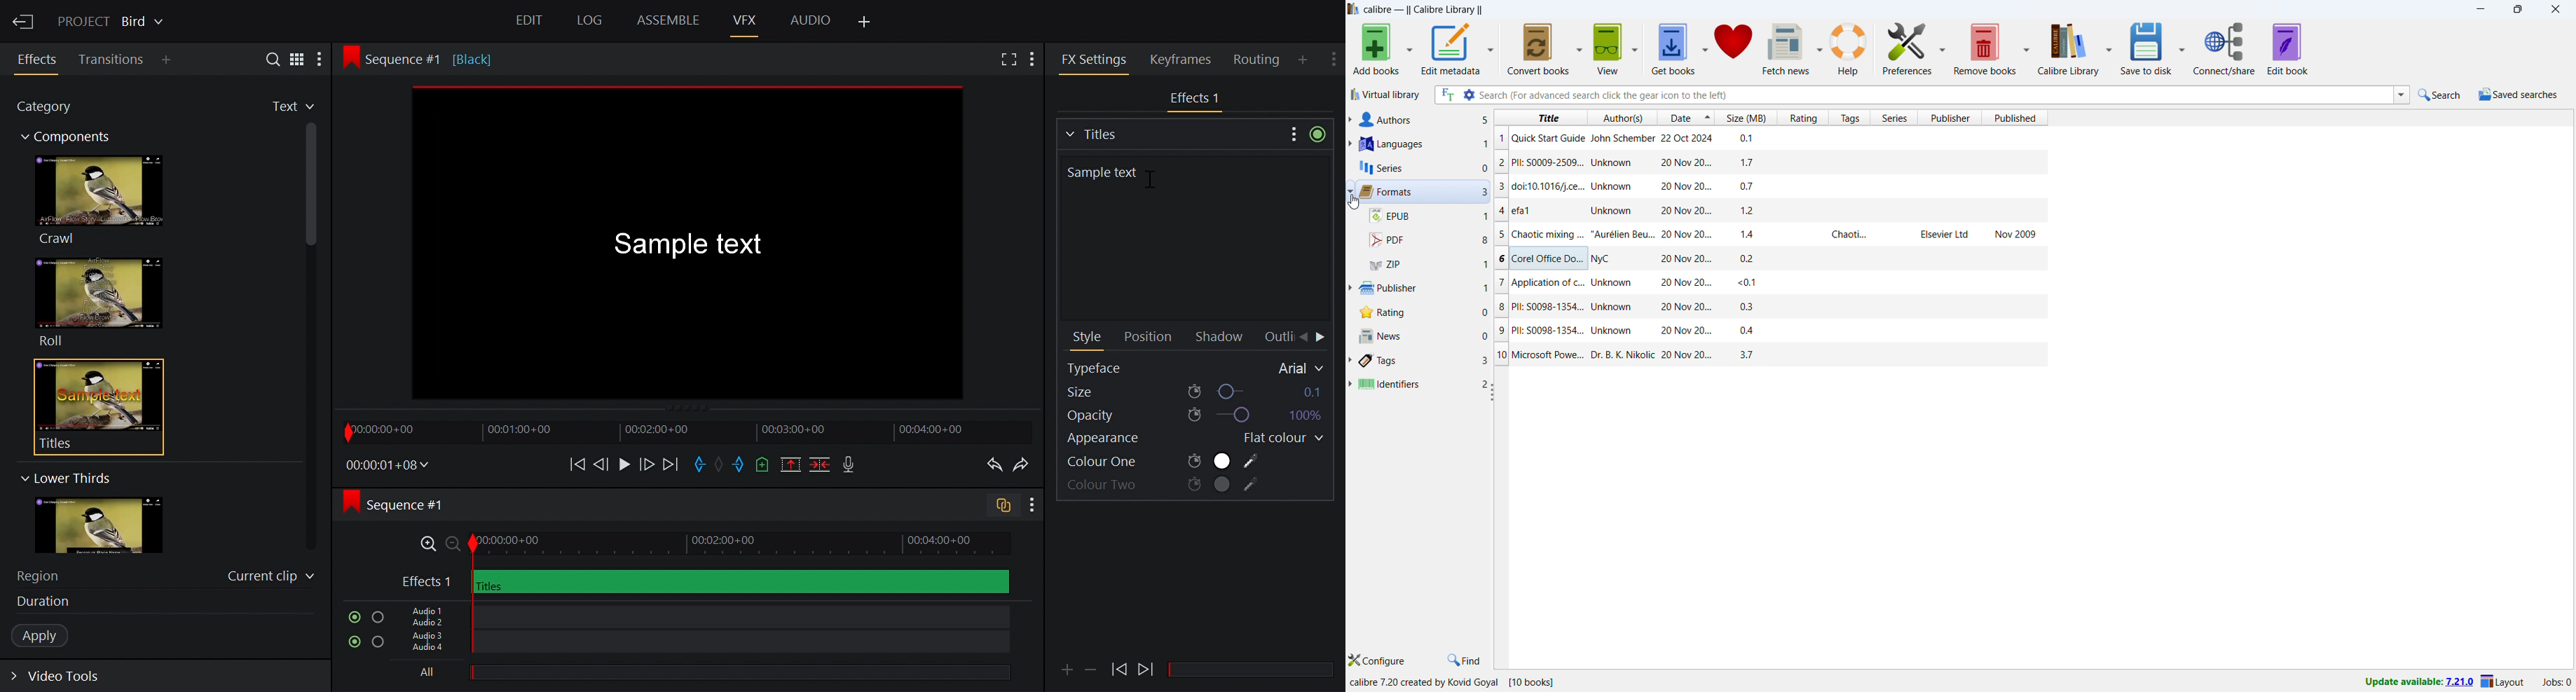 This screenshot has height=700, width=2576. Describe the element at coordinates (1422, 168) in the screenshot. I see `series` at that location.